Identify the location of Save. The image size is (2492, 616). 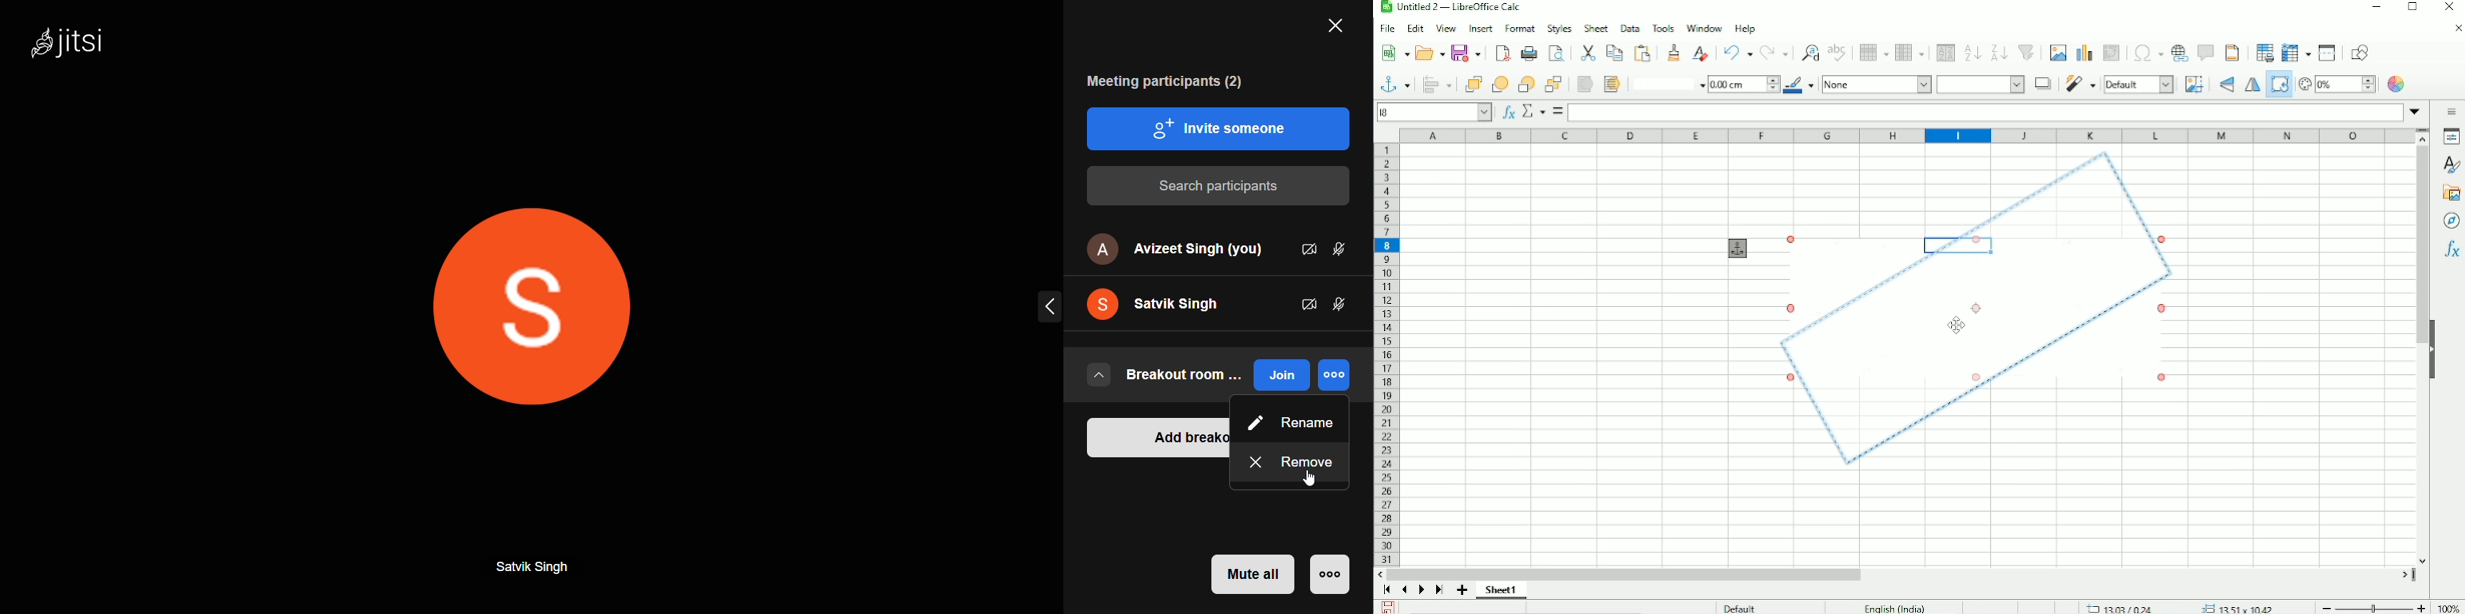
(1388, 607).